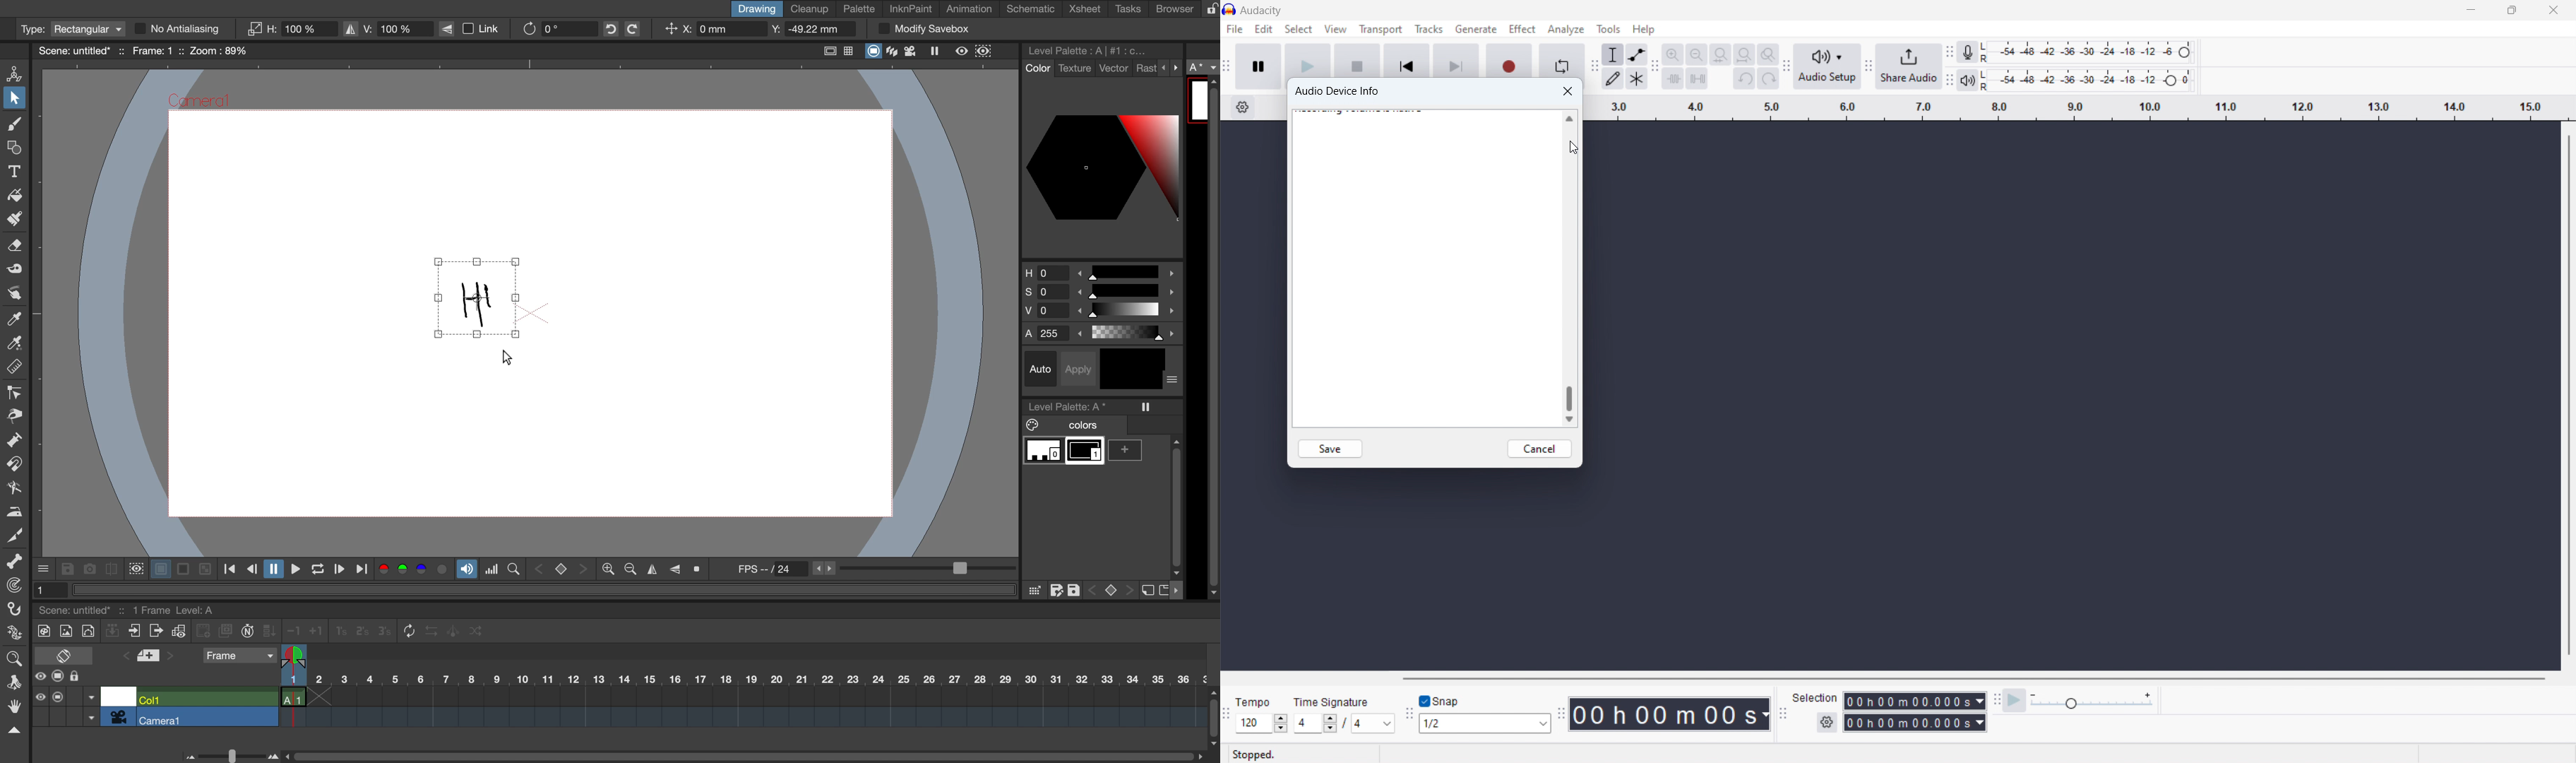 The height and width of the screenshot is (784, 2576). What do you see at coordinates (893, 52) in the screenshot?
I see `3d view` at bounding box center [893, 52].